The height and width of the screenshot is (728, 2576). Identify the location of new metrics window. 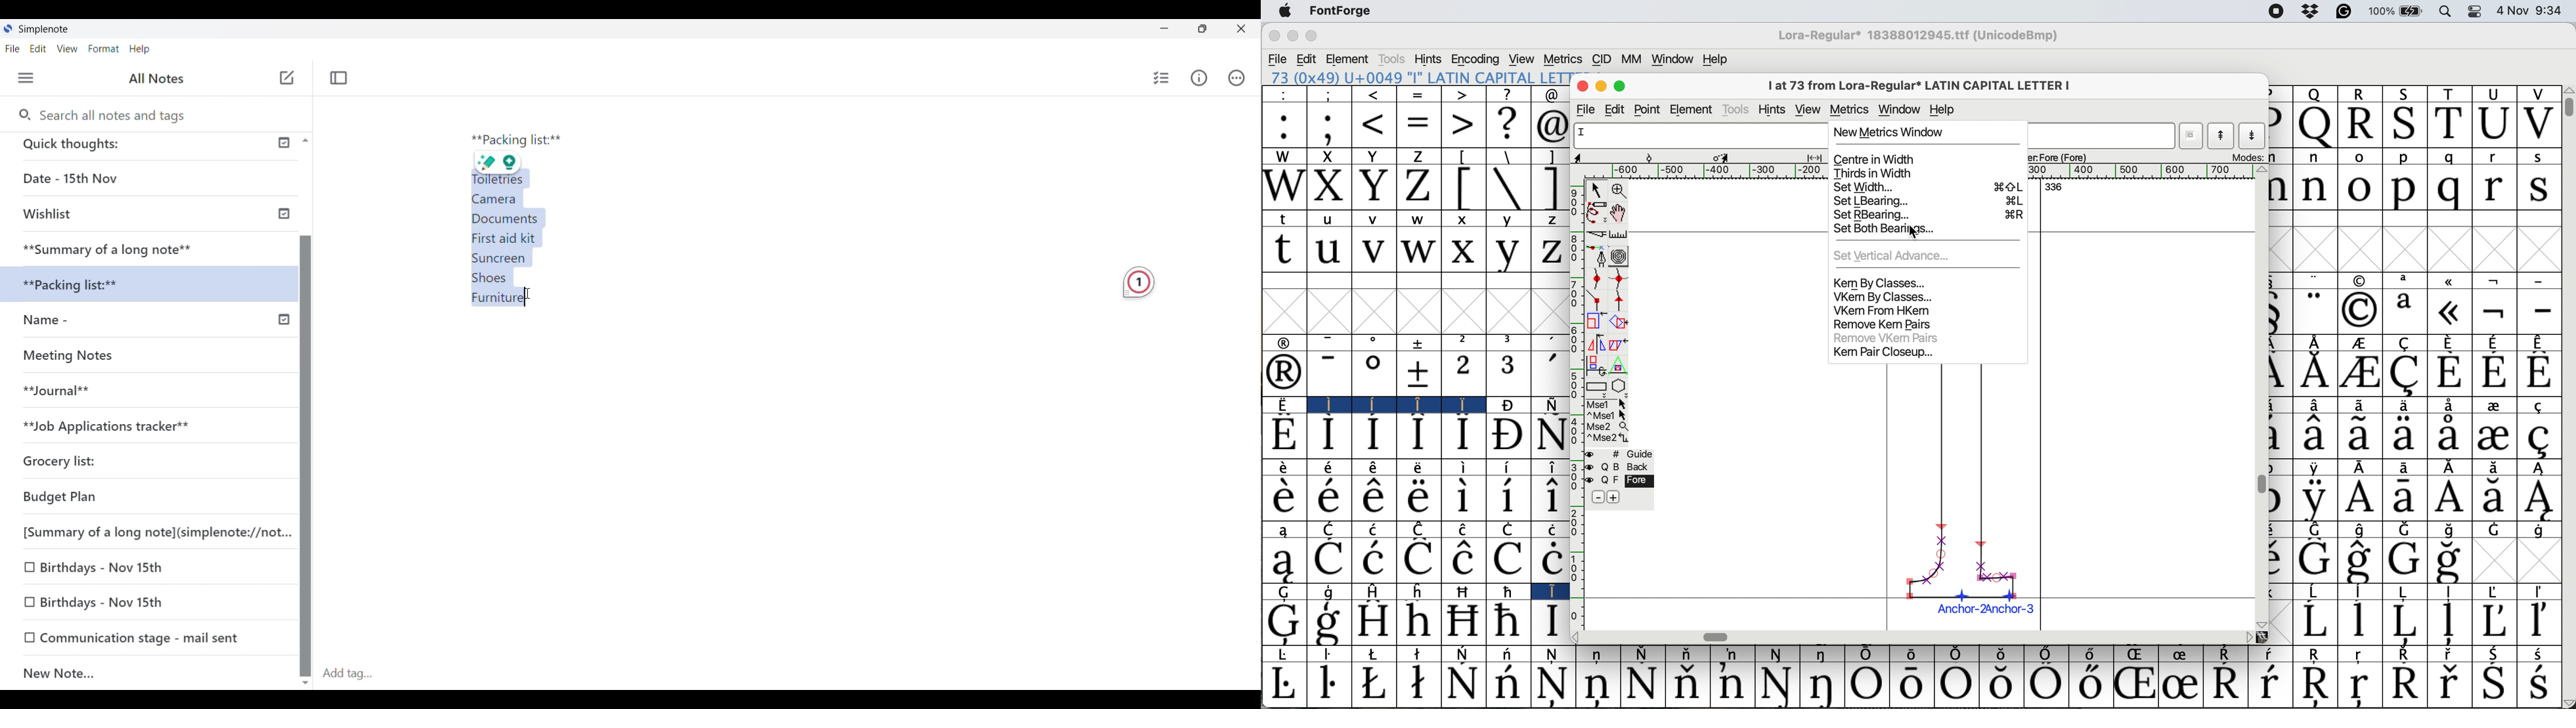
(1898, 133).